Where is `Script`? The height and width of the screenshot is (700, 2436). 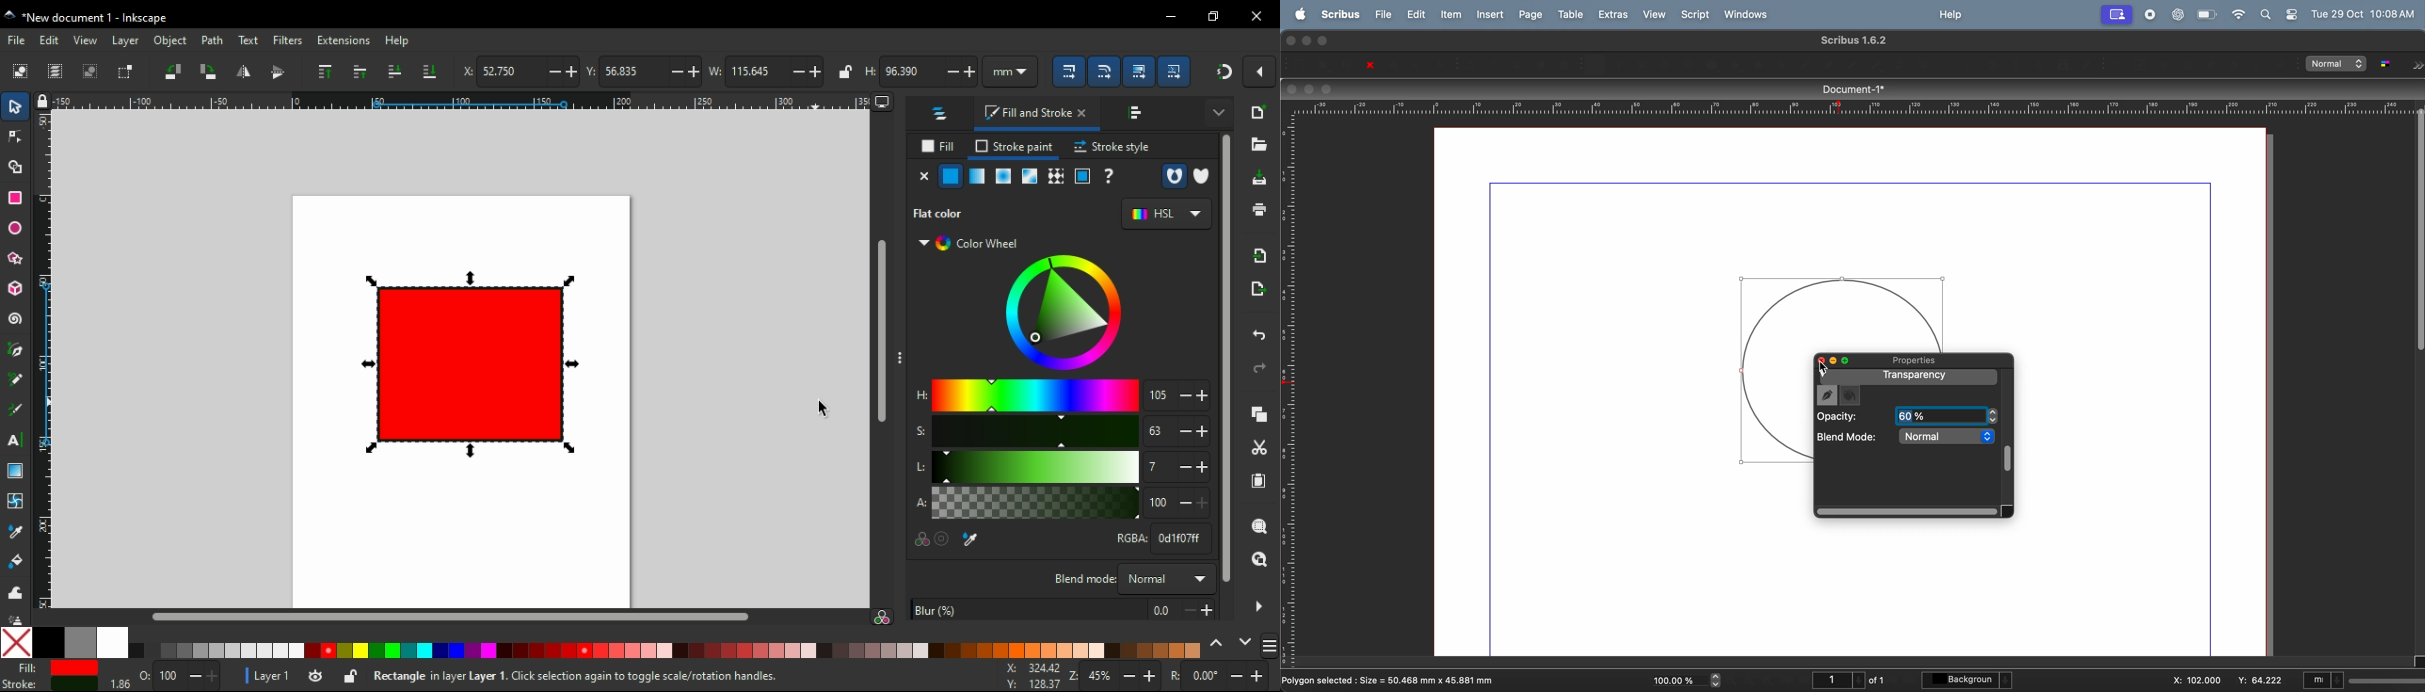
Script is located at coordinates (1697, 14).